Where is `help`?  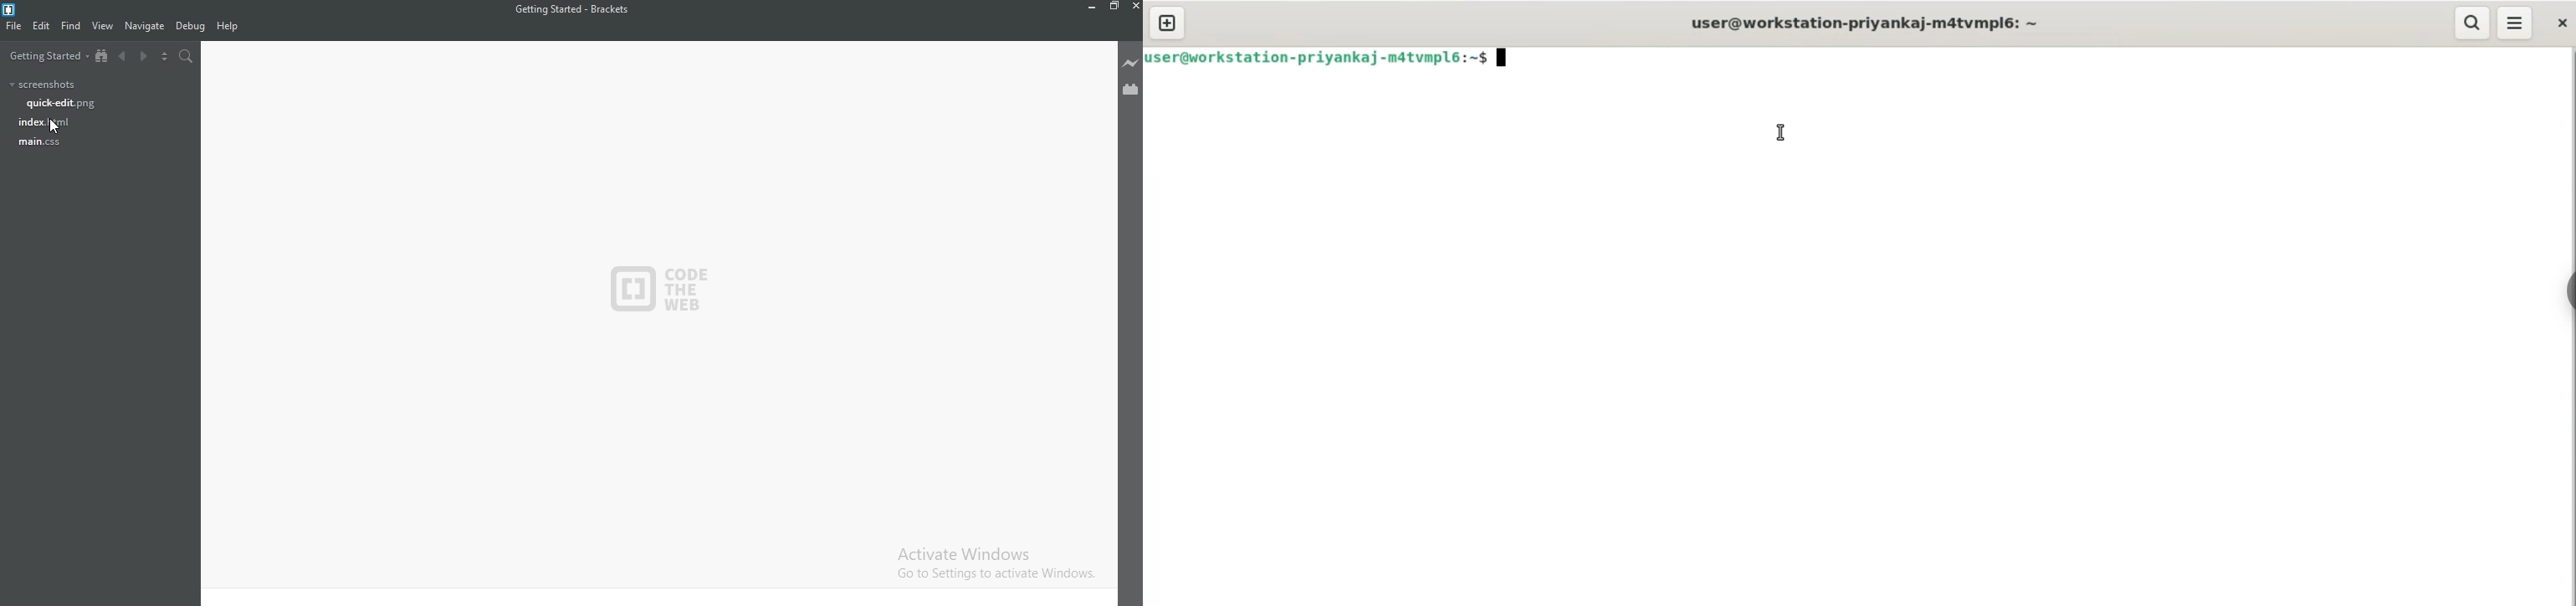
help is located at coordinates (227, 26).